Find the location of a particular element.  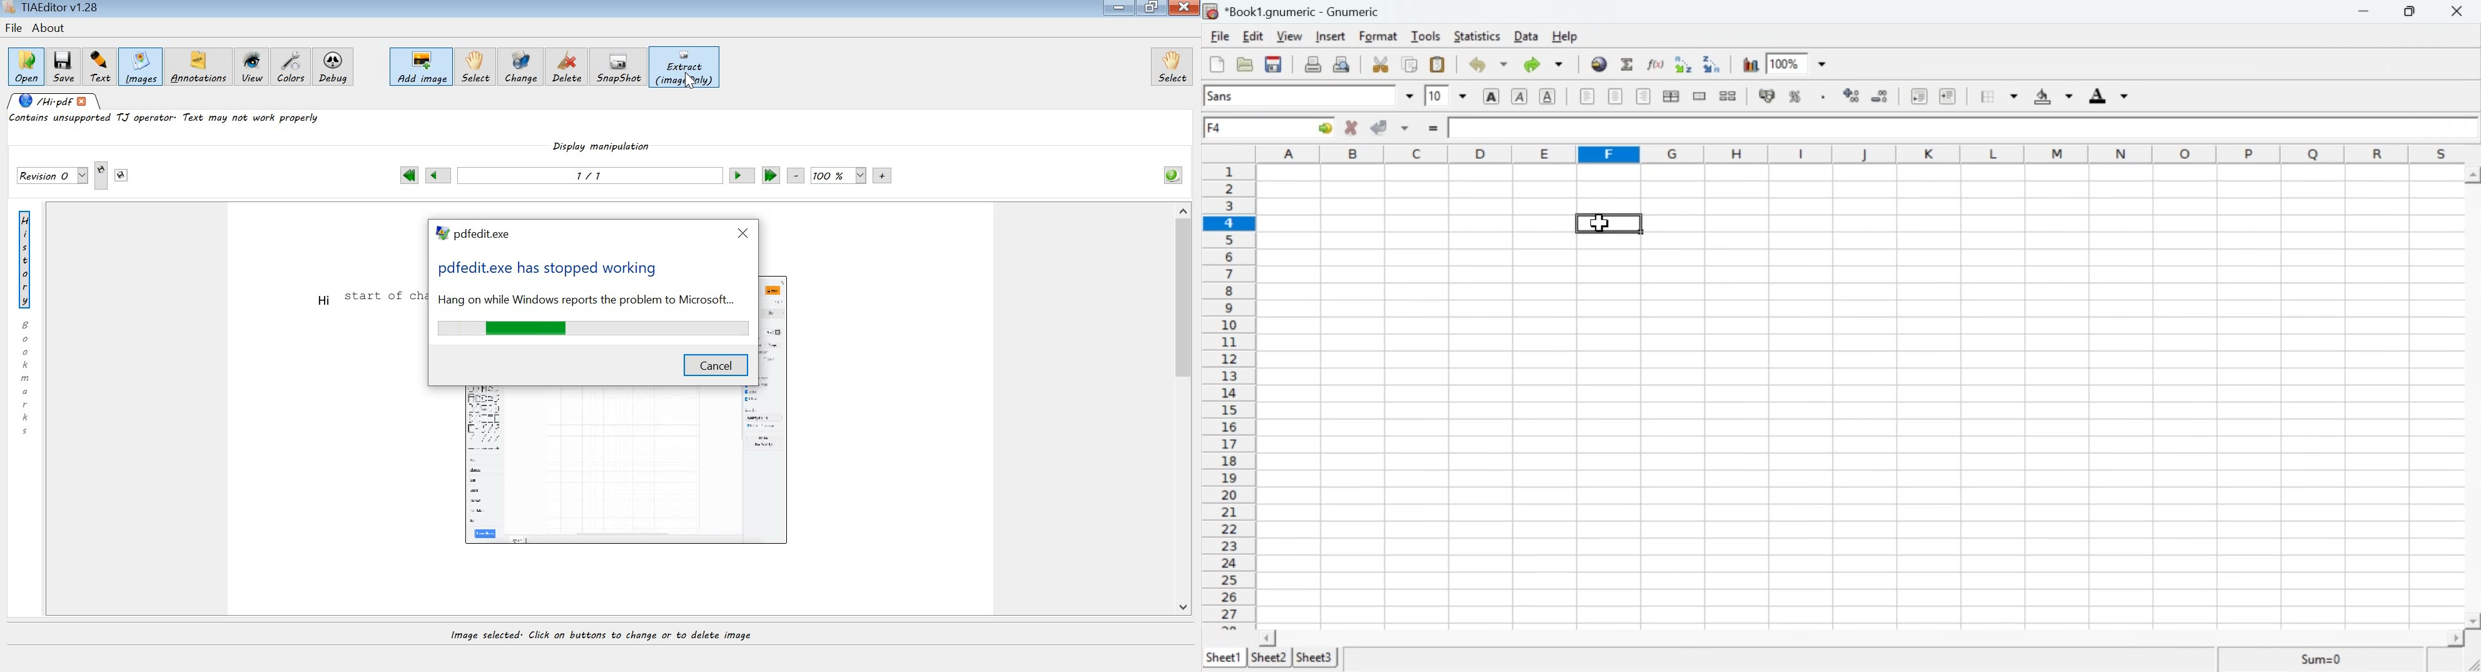

Accept change is located at coordinates (1381, 125).